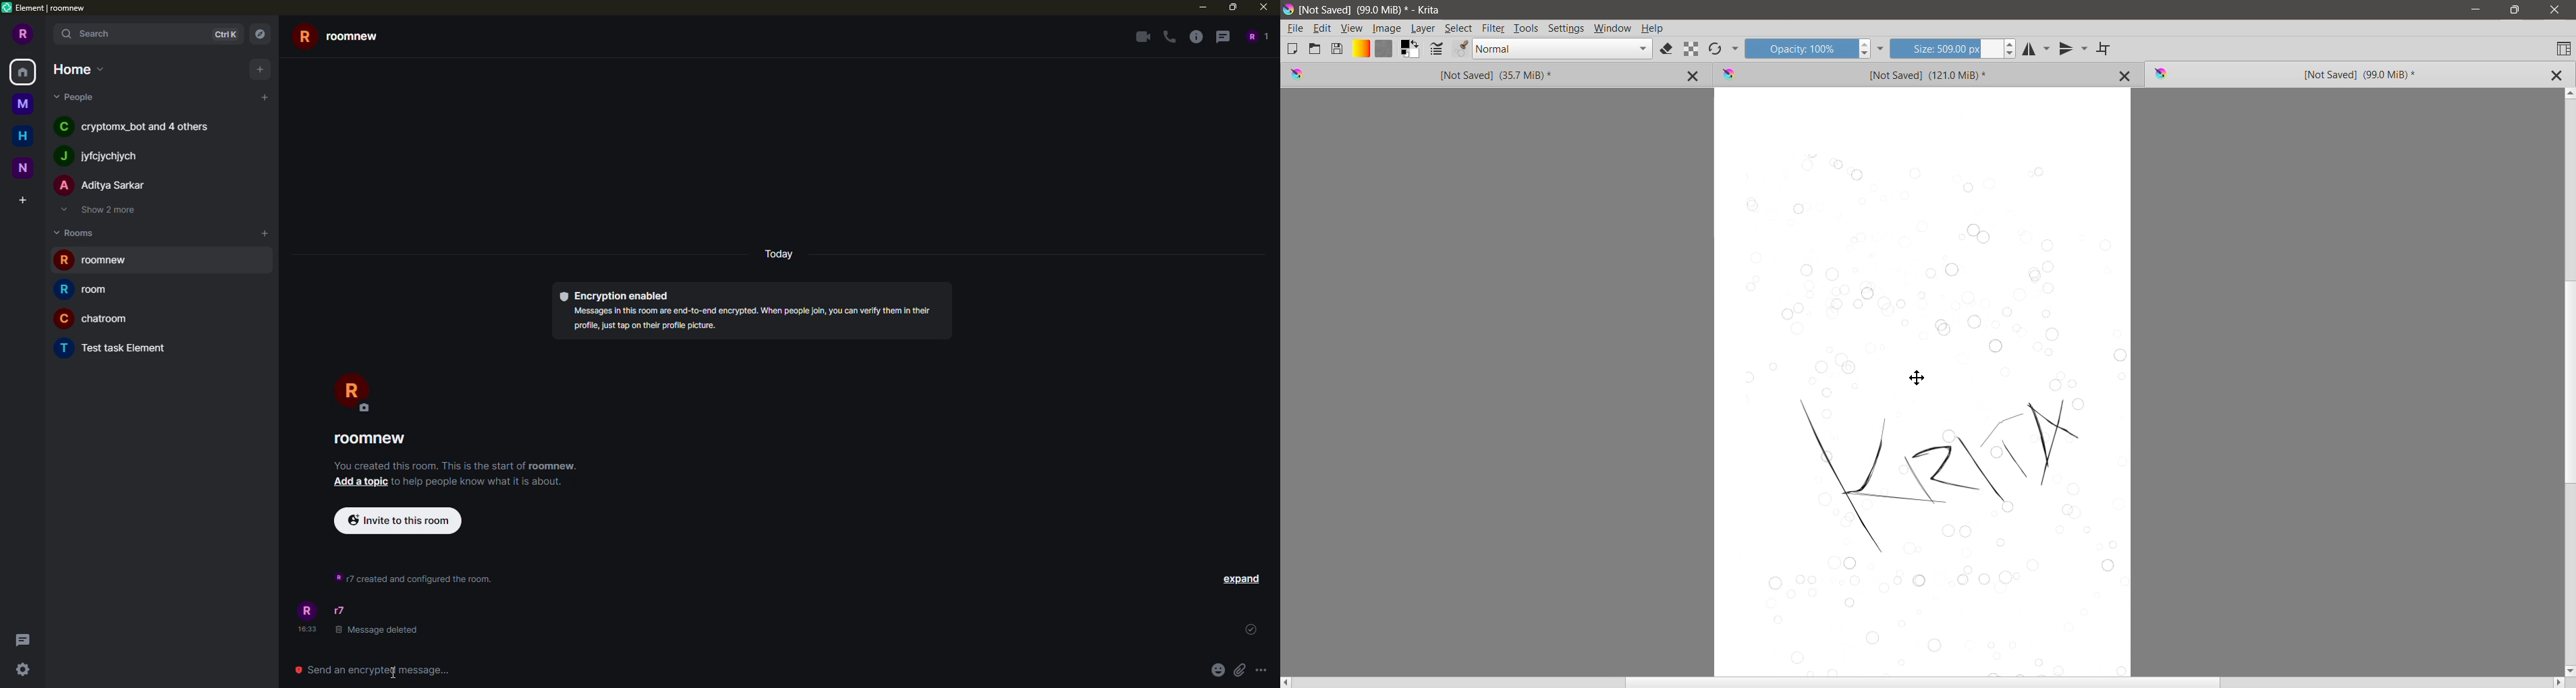 This screenshot has width=2576, height=700. What do you see at coordinates (309, 630) in the screenshot?
I see `time` at bounding box center [309, 630].